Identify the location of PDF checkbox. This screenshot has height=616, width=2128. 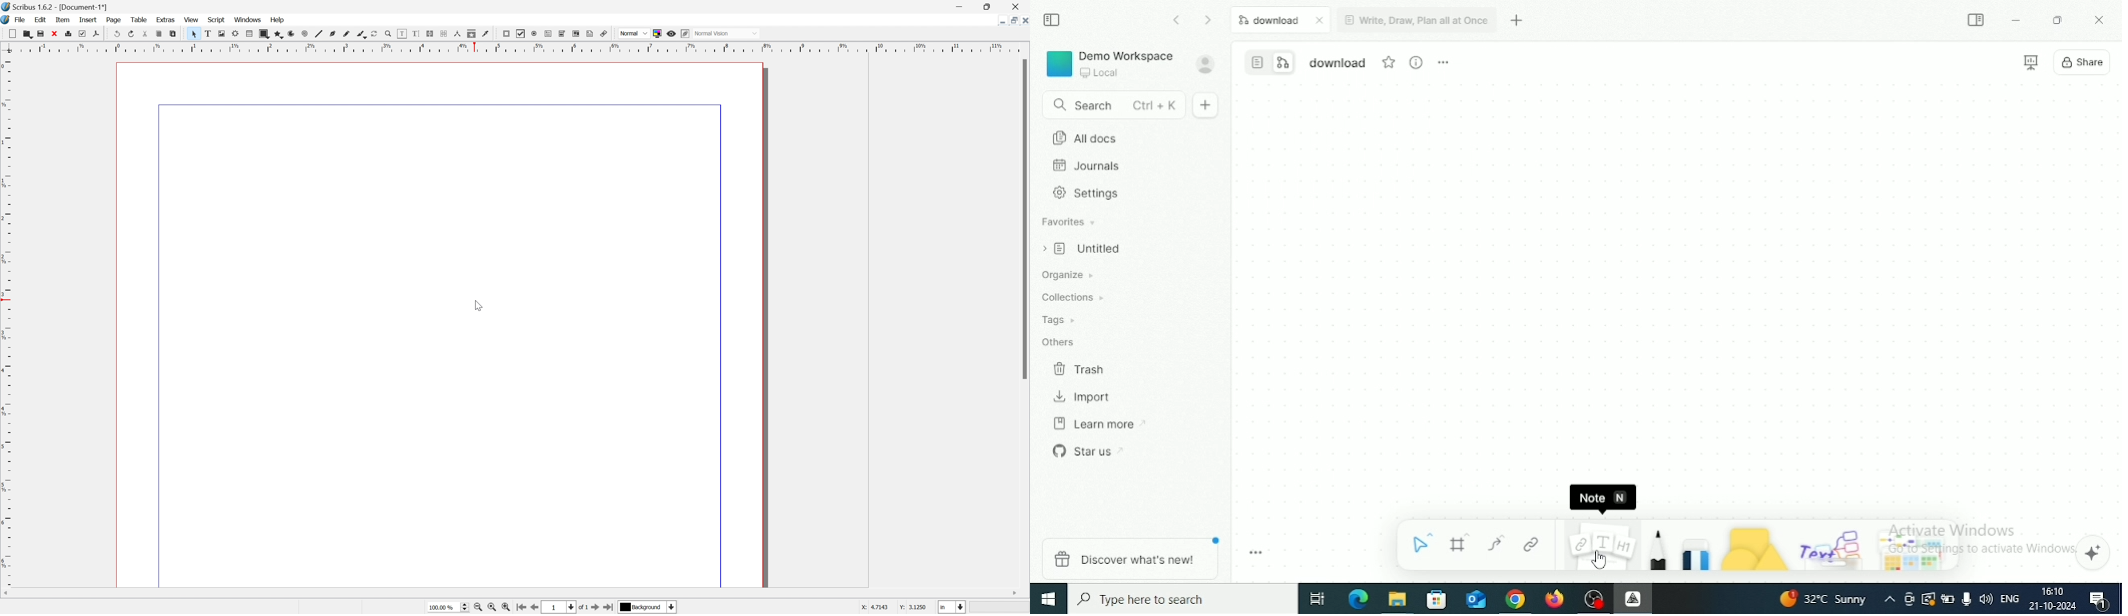
(520, 33).